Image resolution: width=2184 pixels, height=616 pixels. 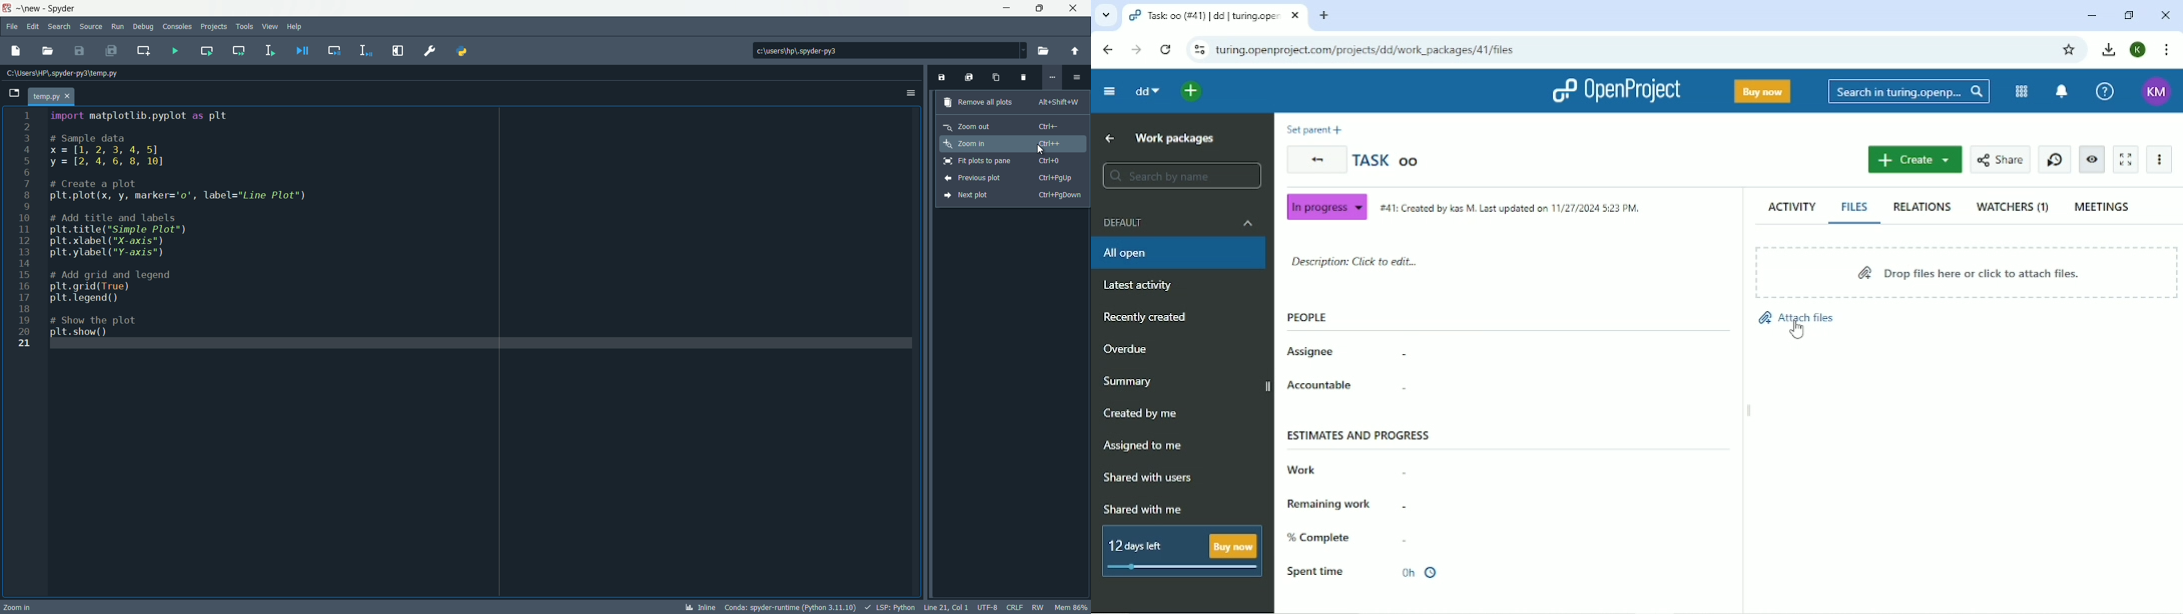 I want to click on mem 86% , so click(x=1072, y=607).